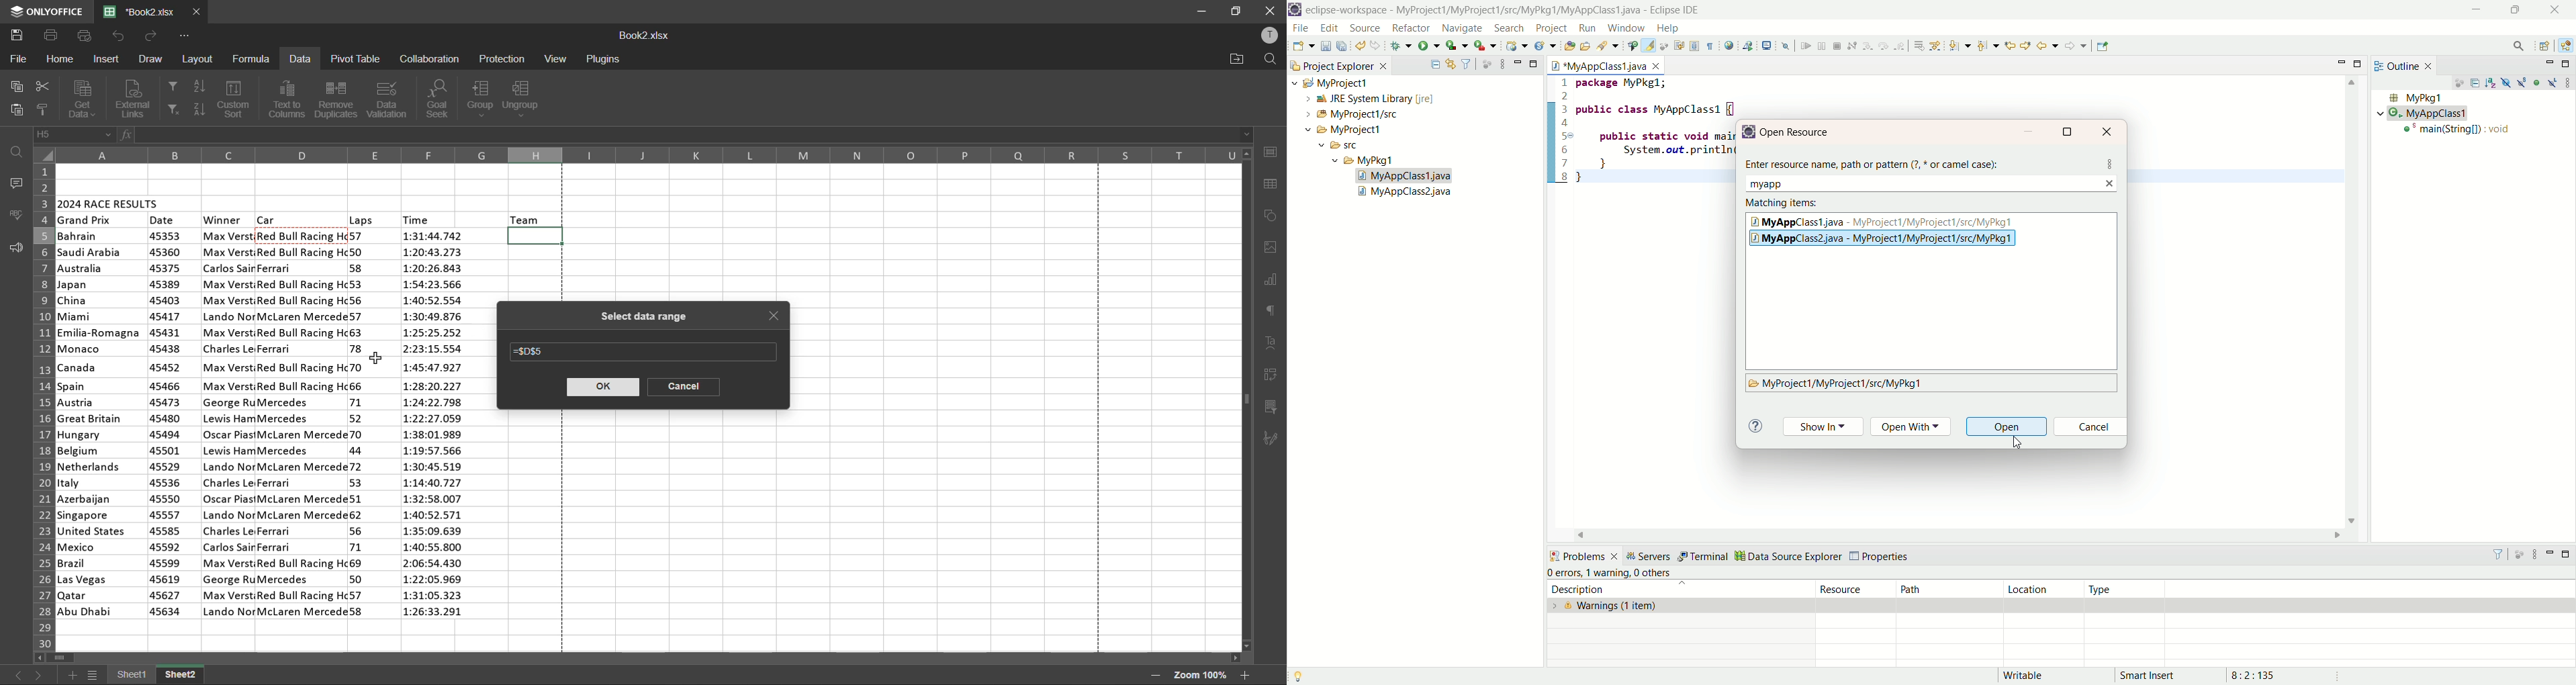  Describe the element at coordinates (1695, 47) in the screenshot. I see `toggle block selection mode` at that location.